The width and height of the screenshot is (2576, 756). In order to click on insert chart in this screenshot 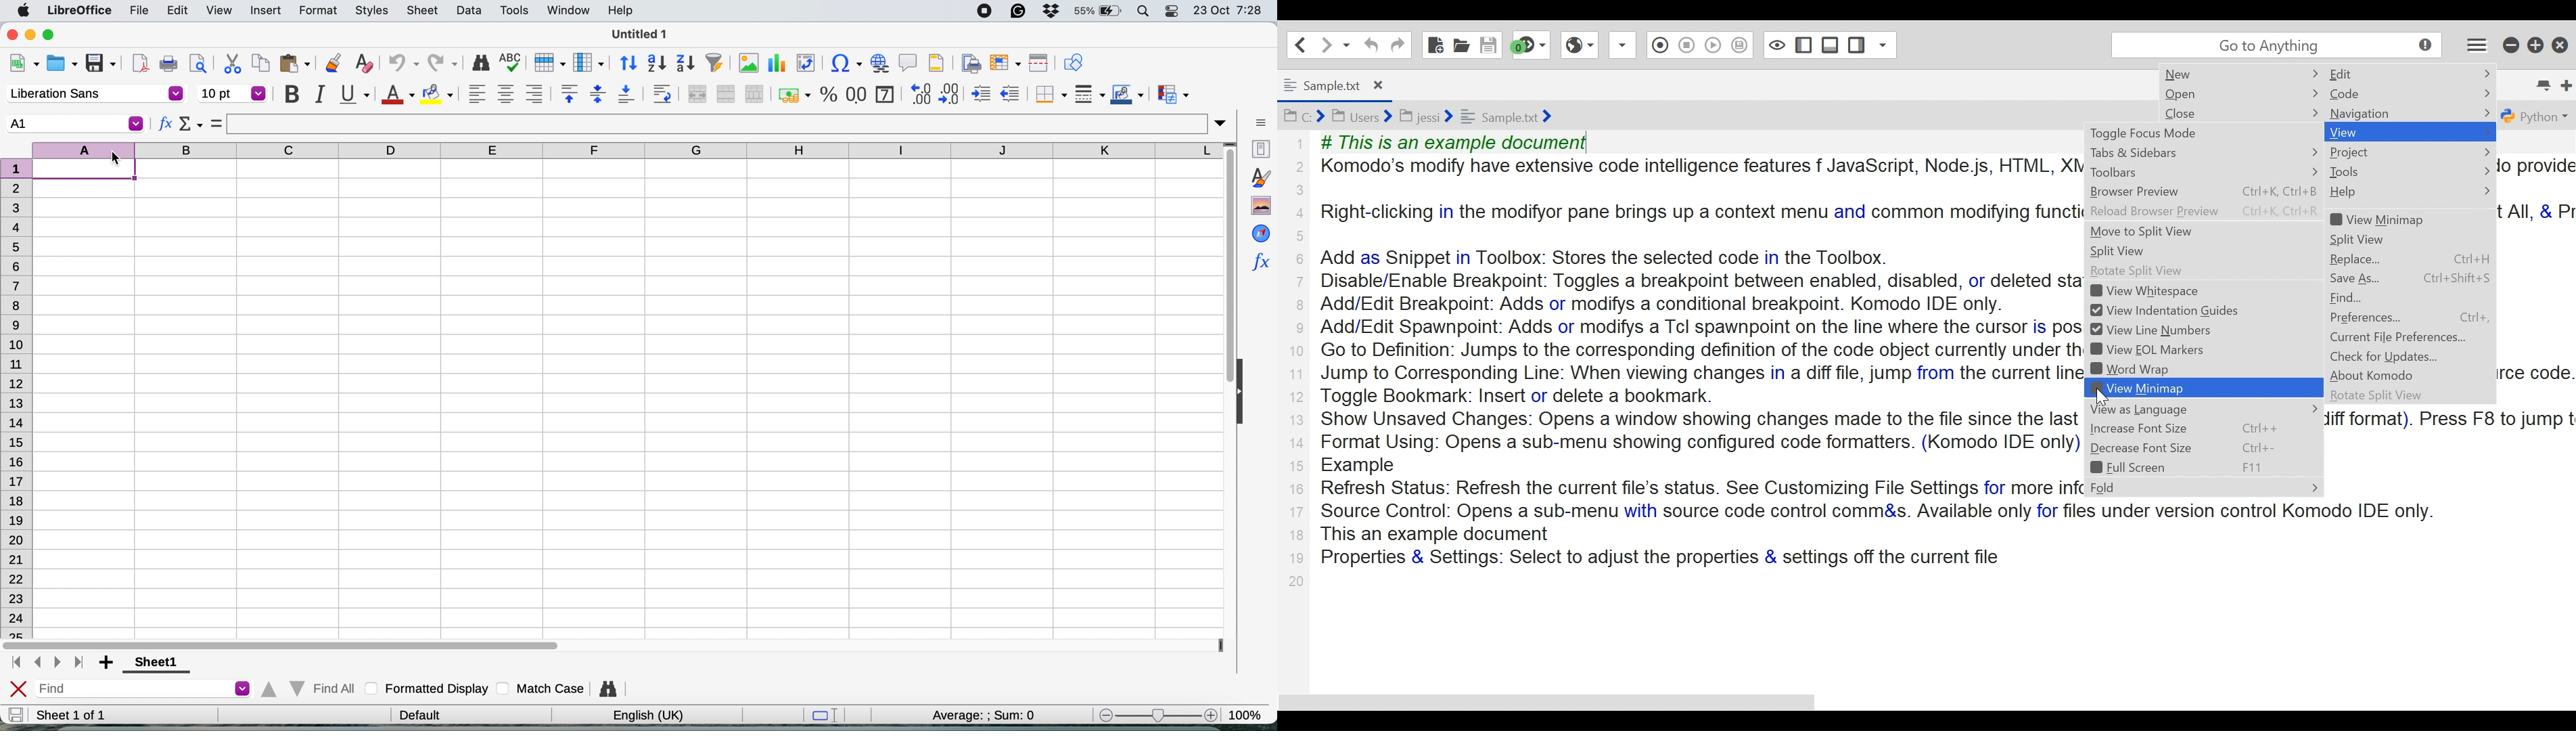, I will do `click(778, 63)`.